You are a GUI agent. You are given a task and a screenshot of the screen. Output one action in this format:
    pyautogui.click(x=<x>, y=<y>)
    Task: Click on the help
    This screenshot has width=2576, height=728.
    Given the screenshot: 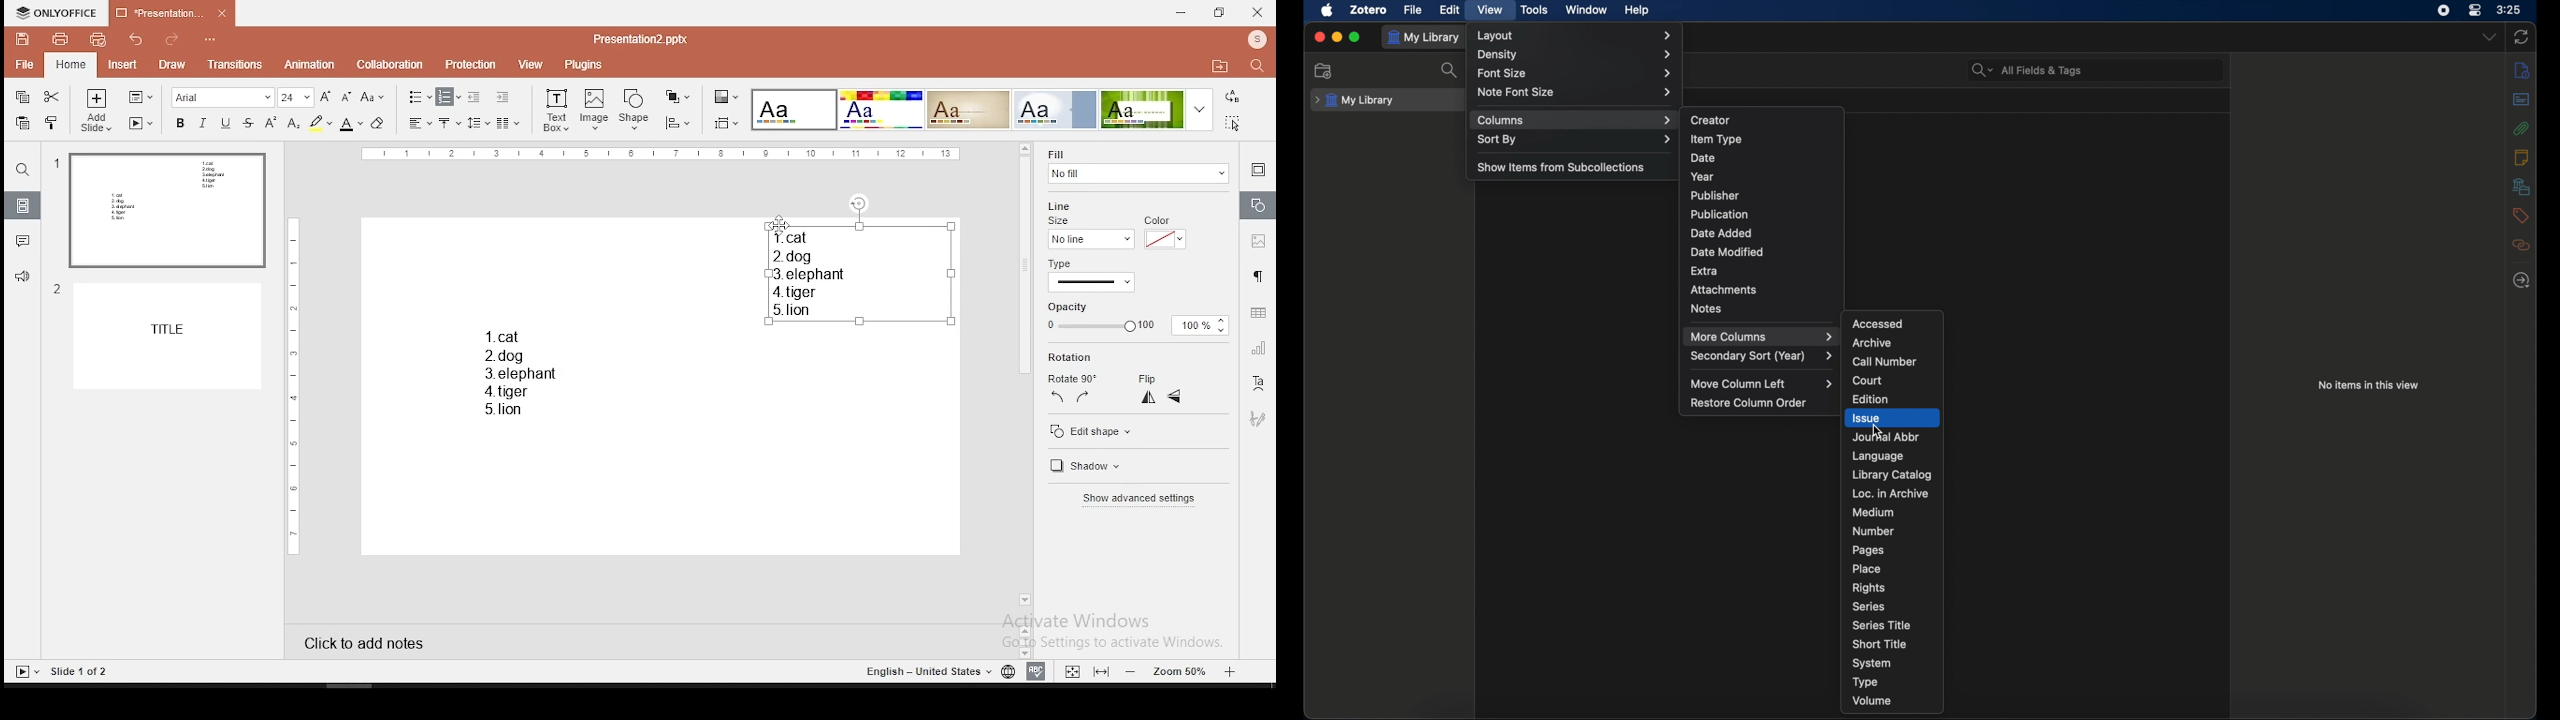 What is the action you would take?
    pyautogui.click(x=1636, y=11)
    